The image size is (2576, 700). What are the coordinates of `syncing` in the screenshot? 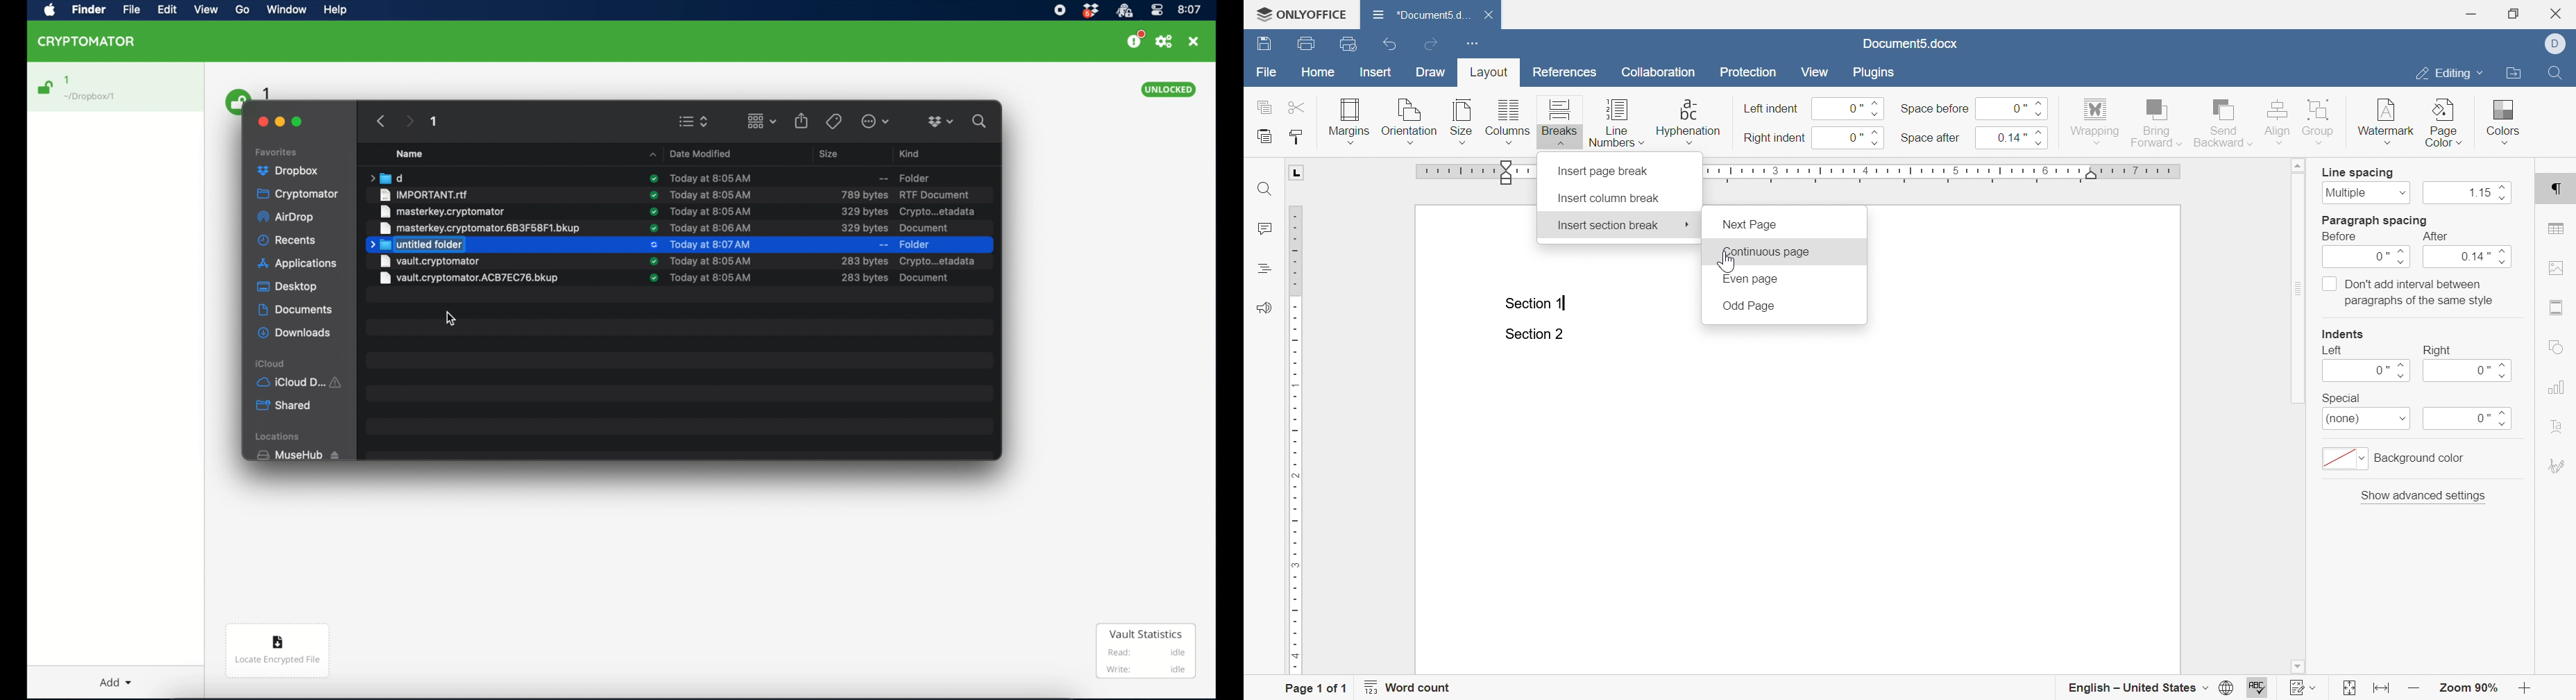 It's located at (653, 245).